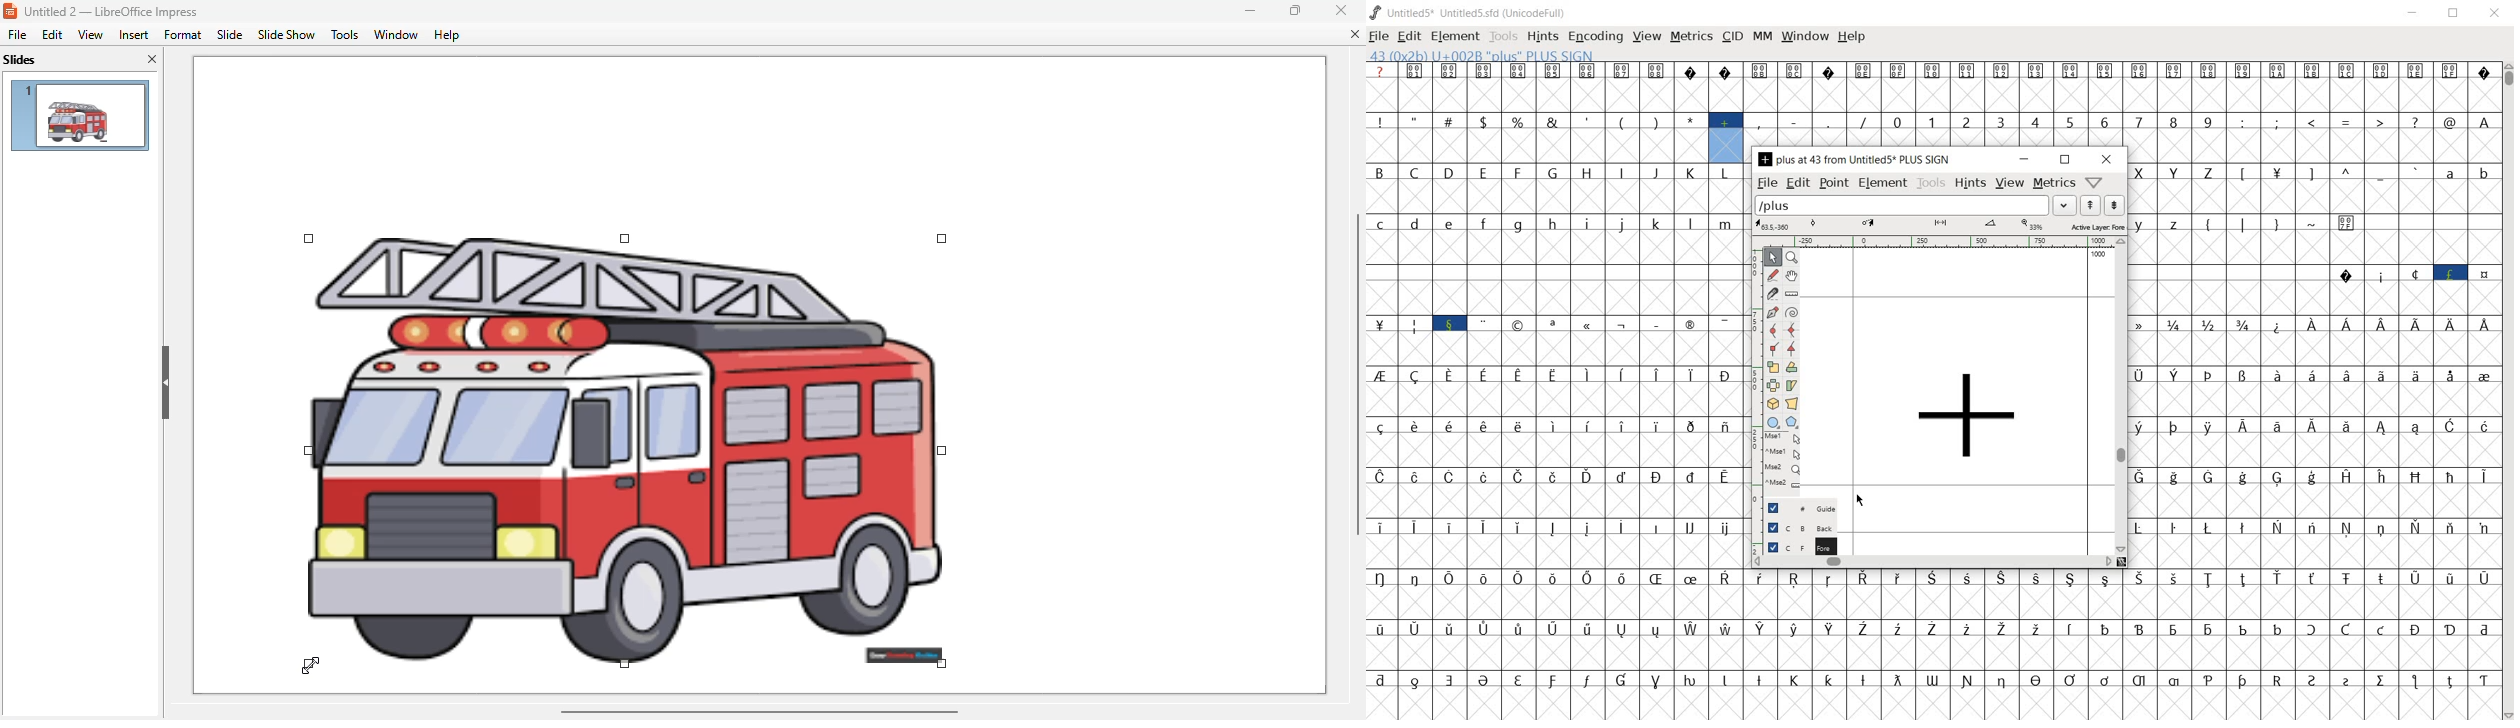 The image size is (2520, 728). I want to click on image, so click(626, 439).